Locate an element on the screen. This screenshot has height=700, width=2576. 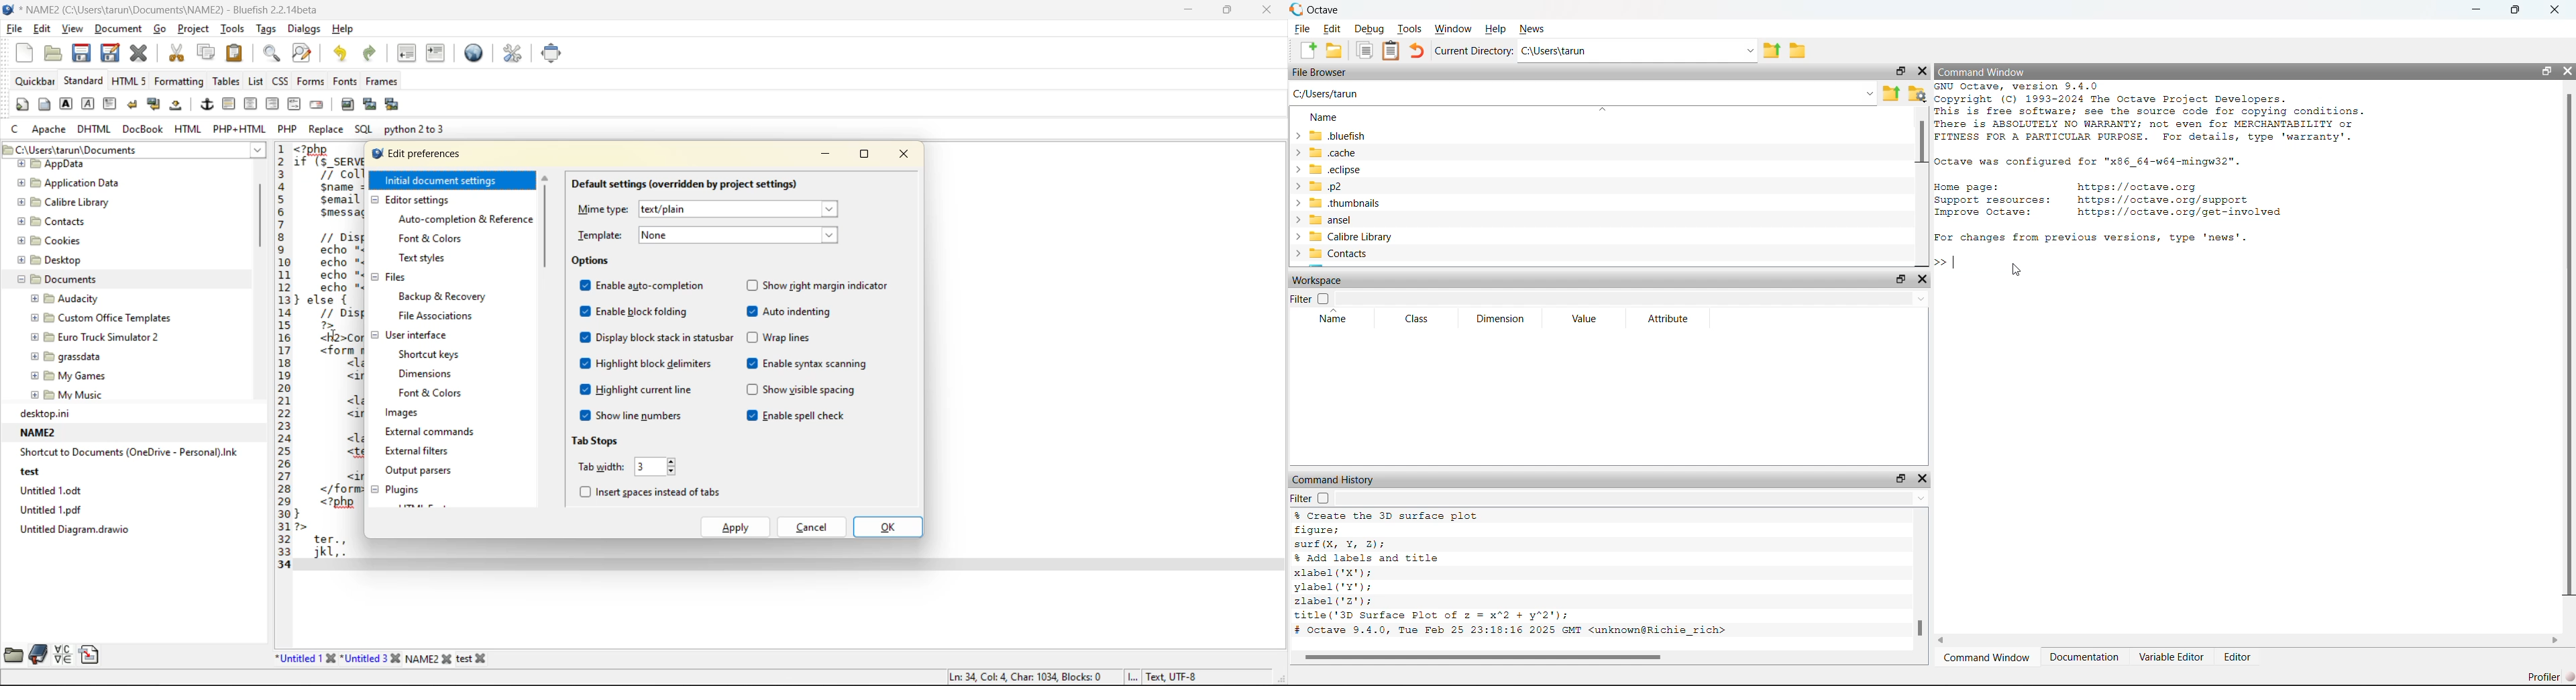
cancel is located at coordinates (811, 528).